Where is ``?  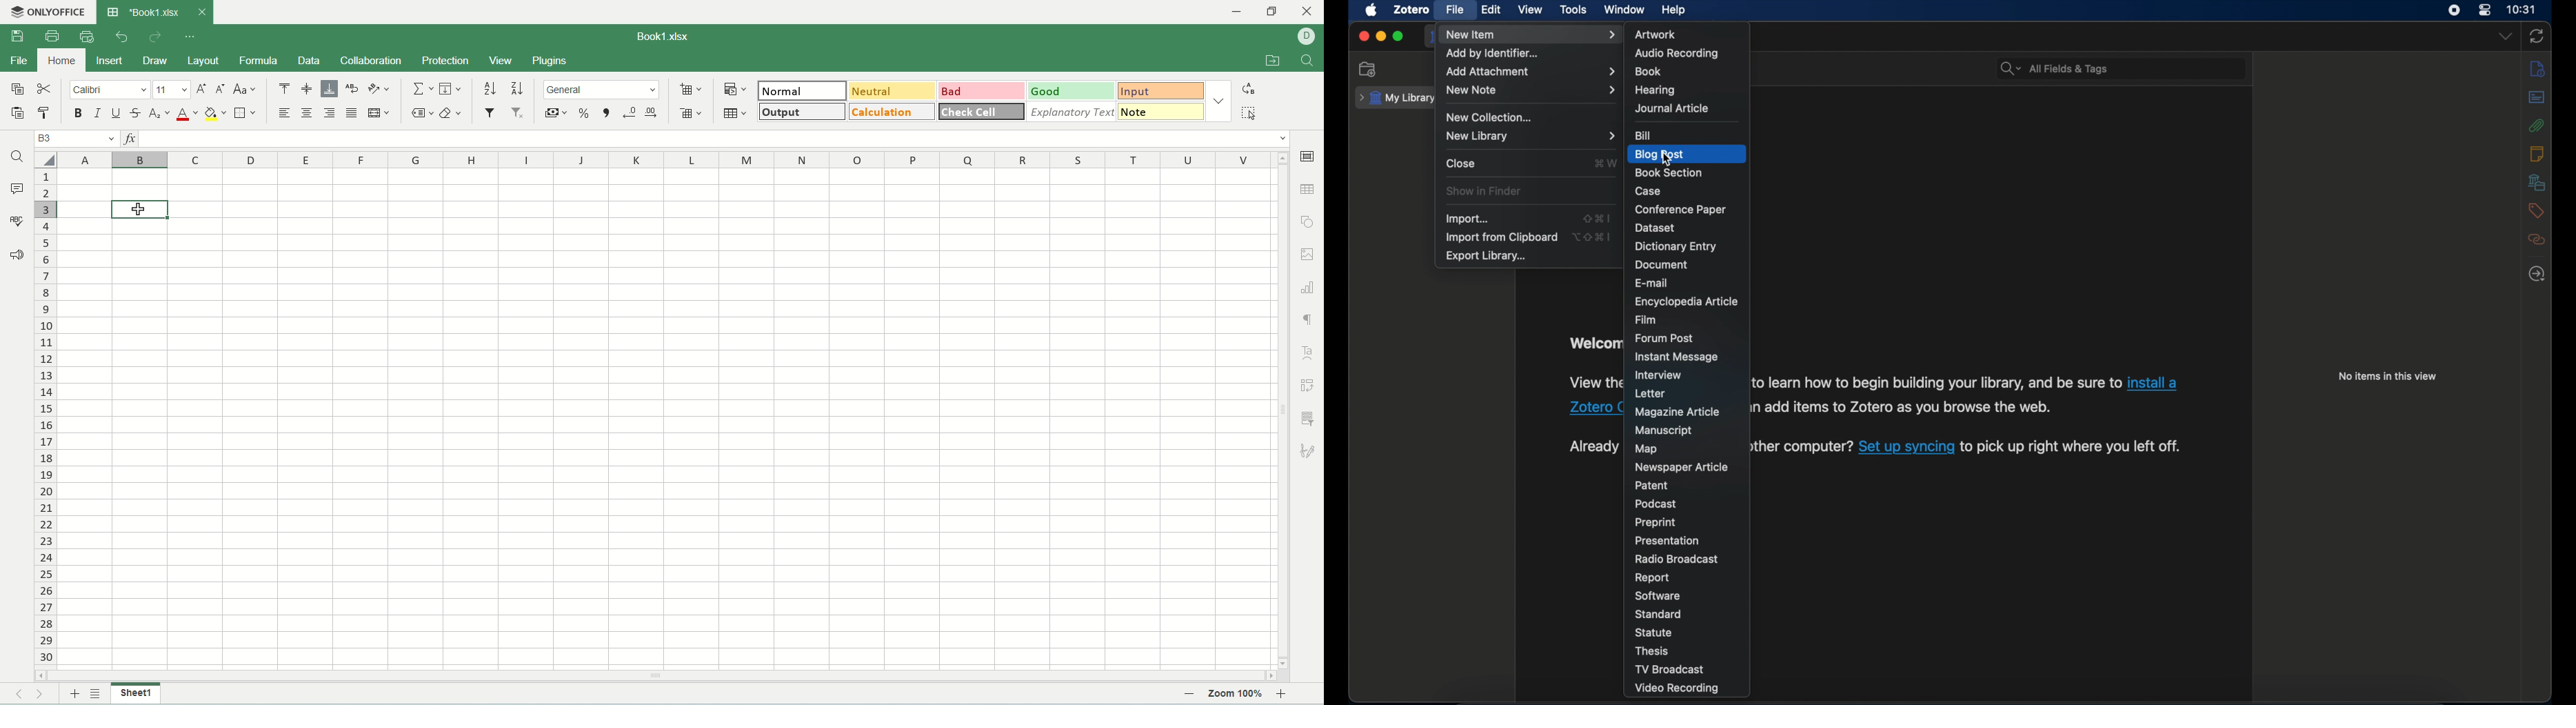
 is located at coordinates (1907, 446).